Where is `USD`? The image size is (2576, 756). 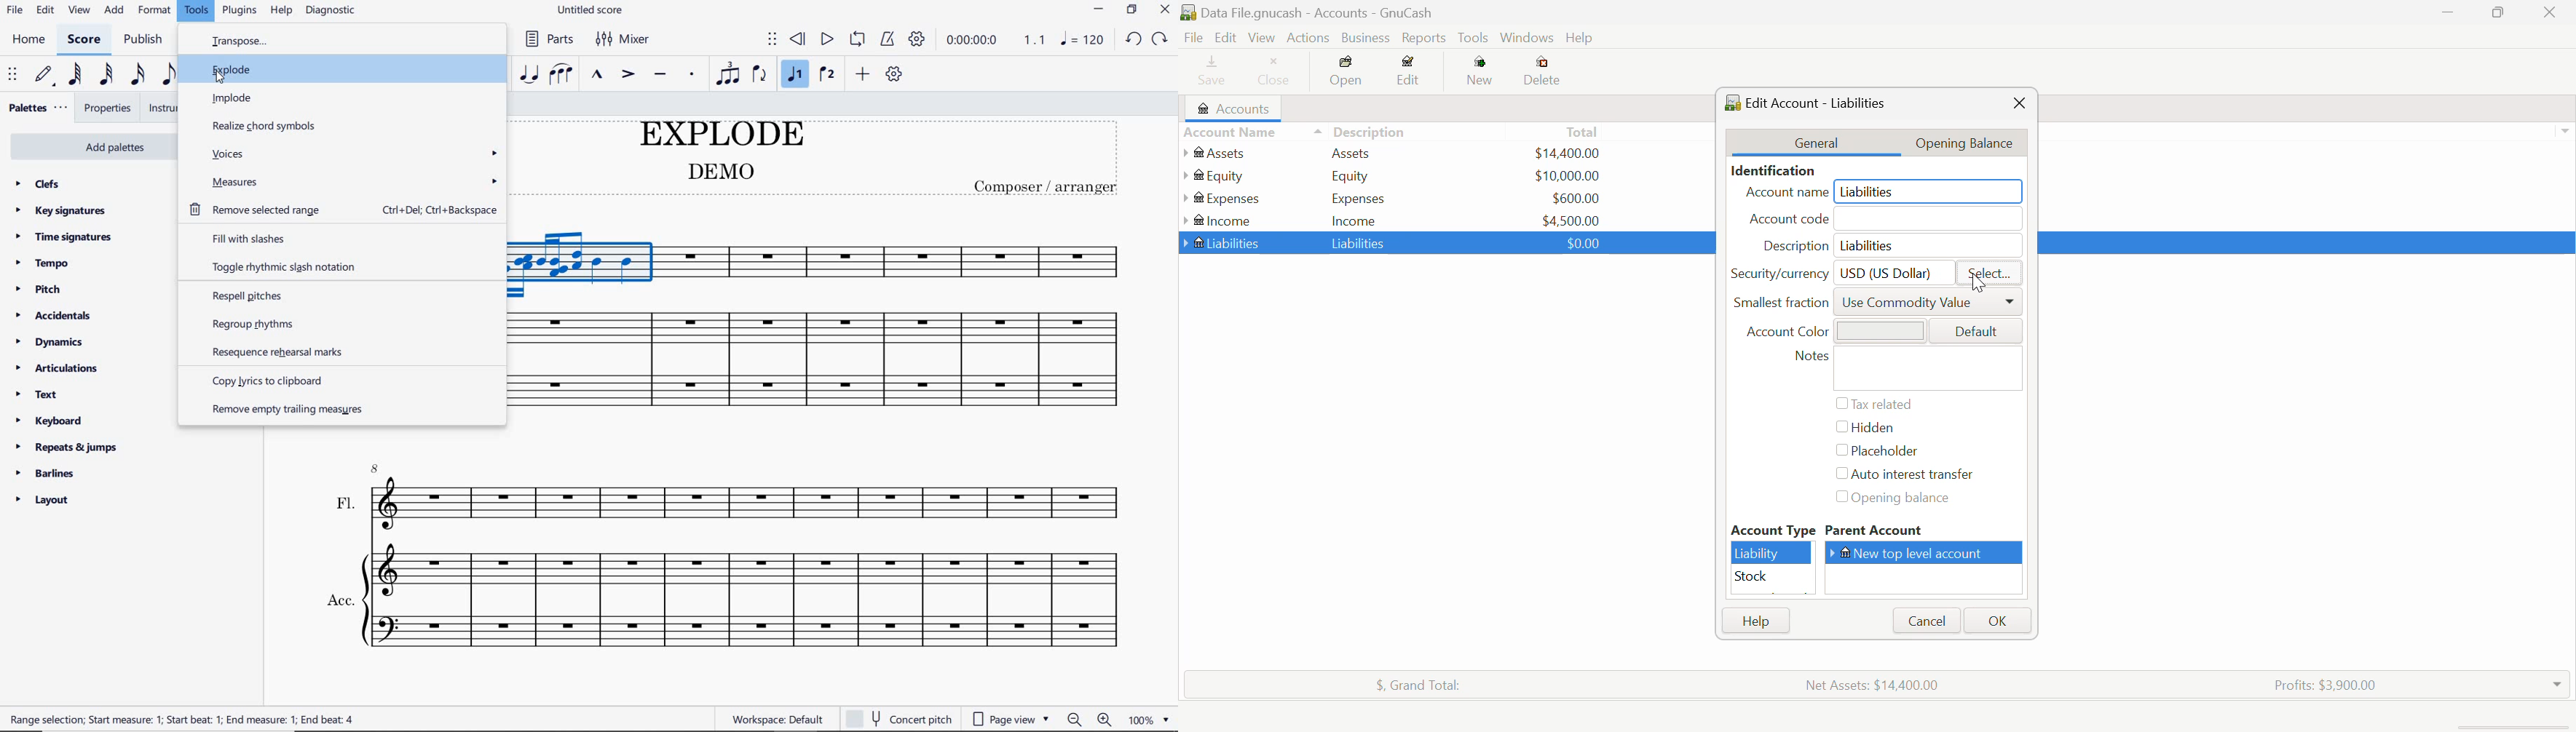
USD is located at coordinates (1567, 175).